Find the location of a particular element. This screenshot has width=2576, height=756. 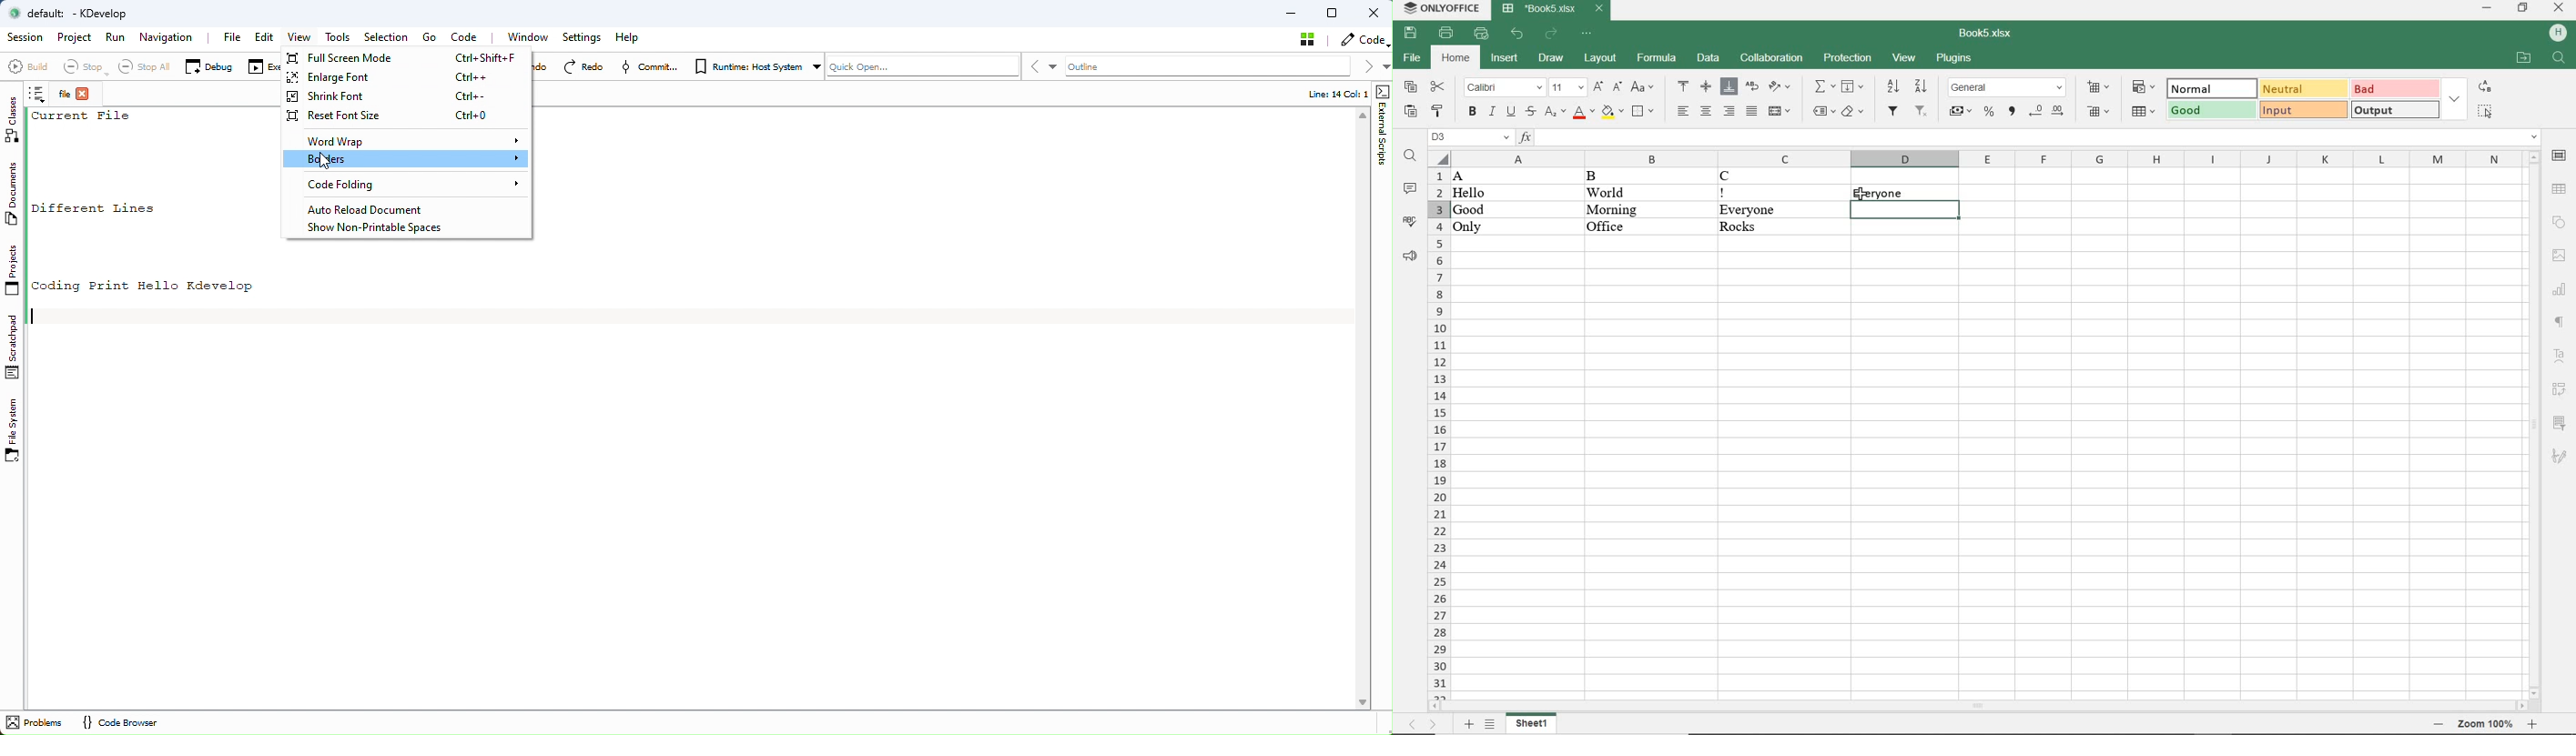

Office is located at coordinates (1612, 226).